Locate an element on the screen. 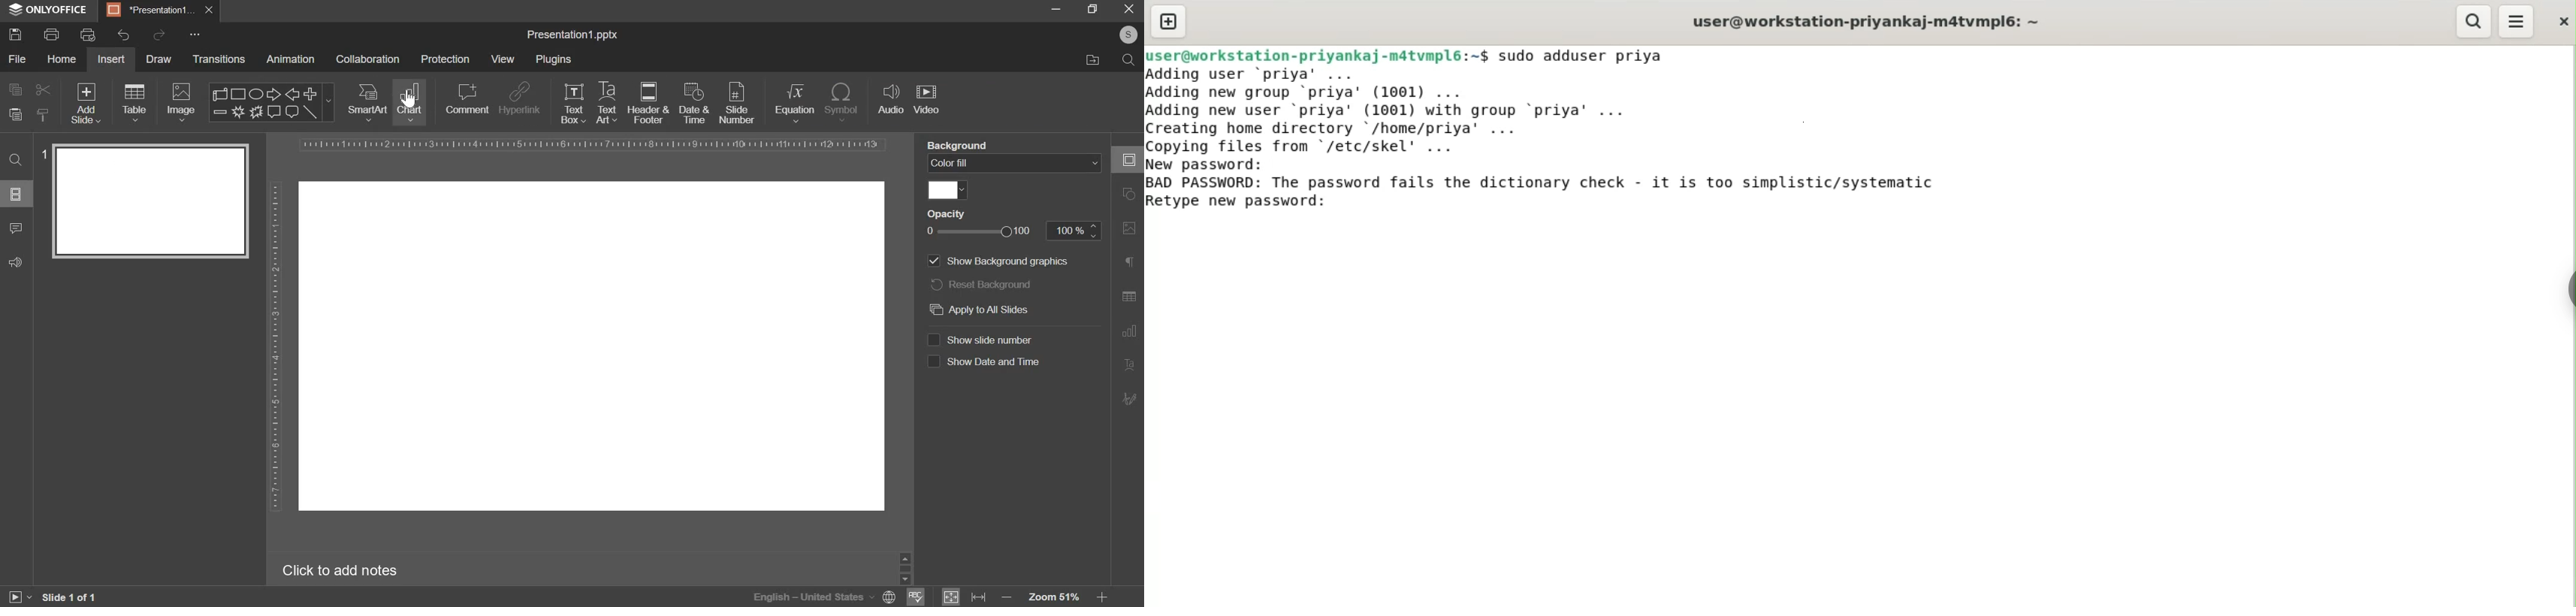 The height and width of the screenshot is (616, 2576). language is located at coordinates (886, 597).